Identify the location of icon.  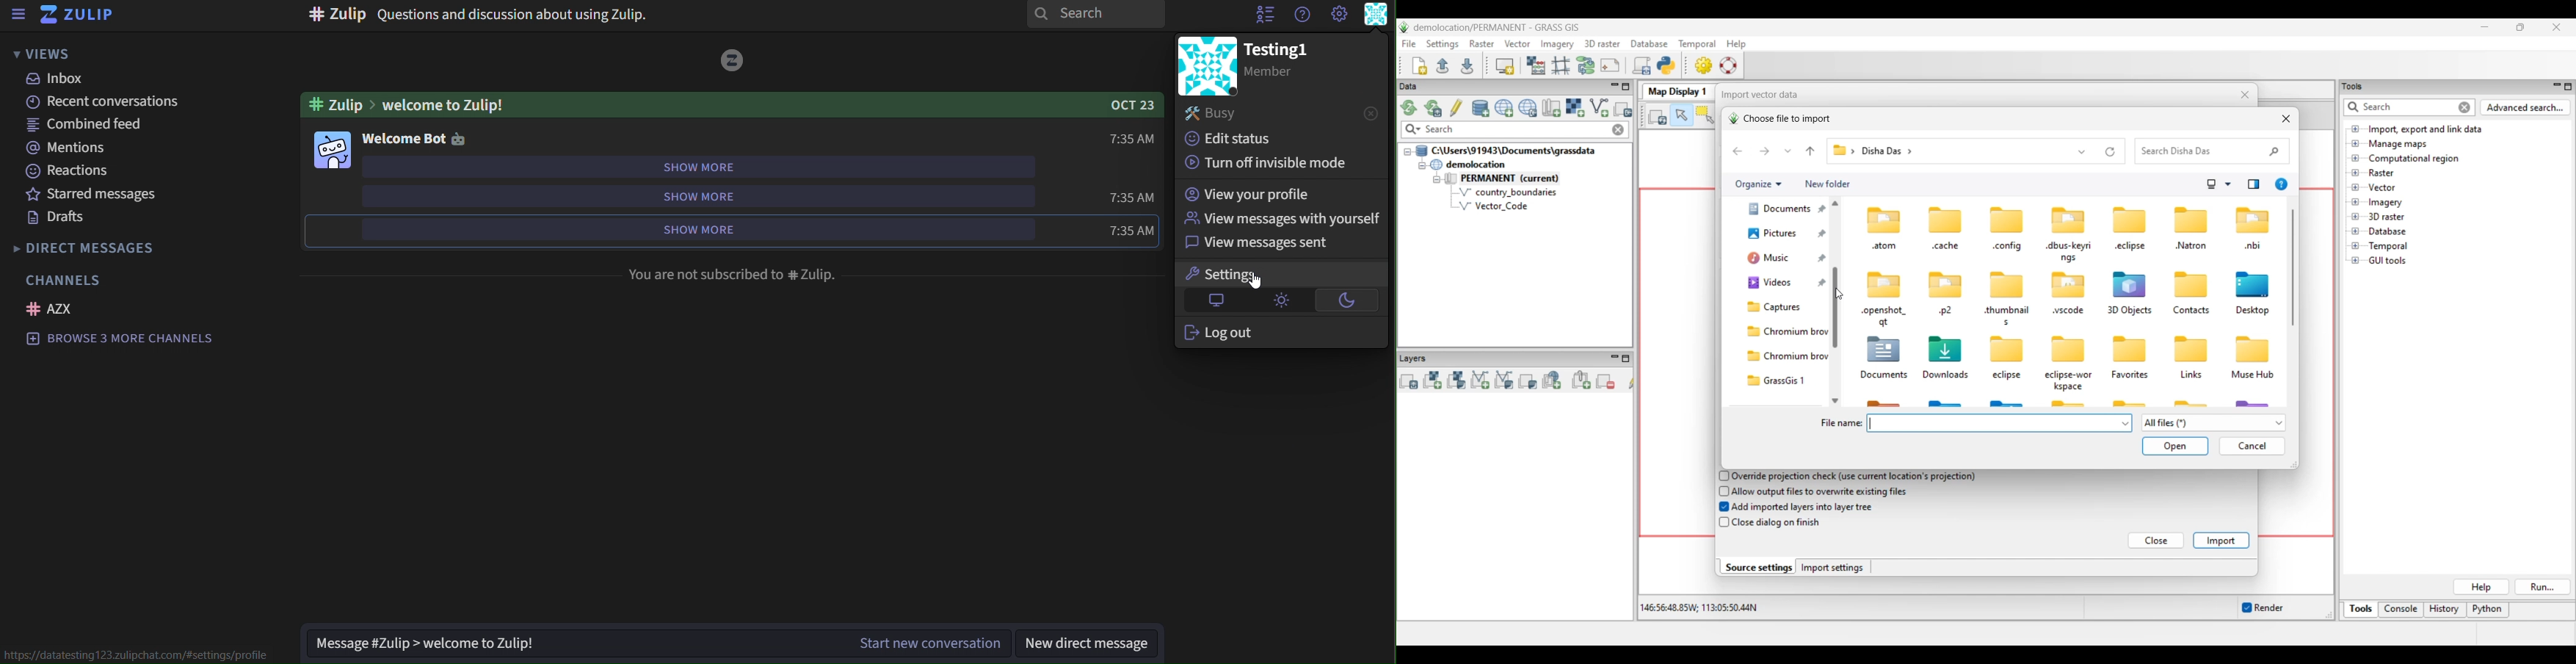
(1208, 66).